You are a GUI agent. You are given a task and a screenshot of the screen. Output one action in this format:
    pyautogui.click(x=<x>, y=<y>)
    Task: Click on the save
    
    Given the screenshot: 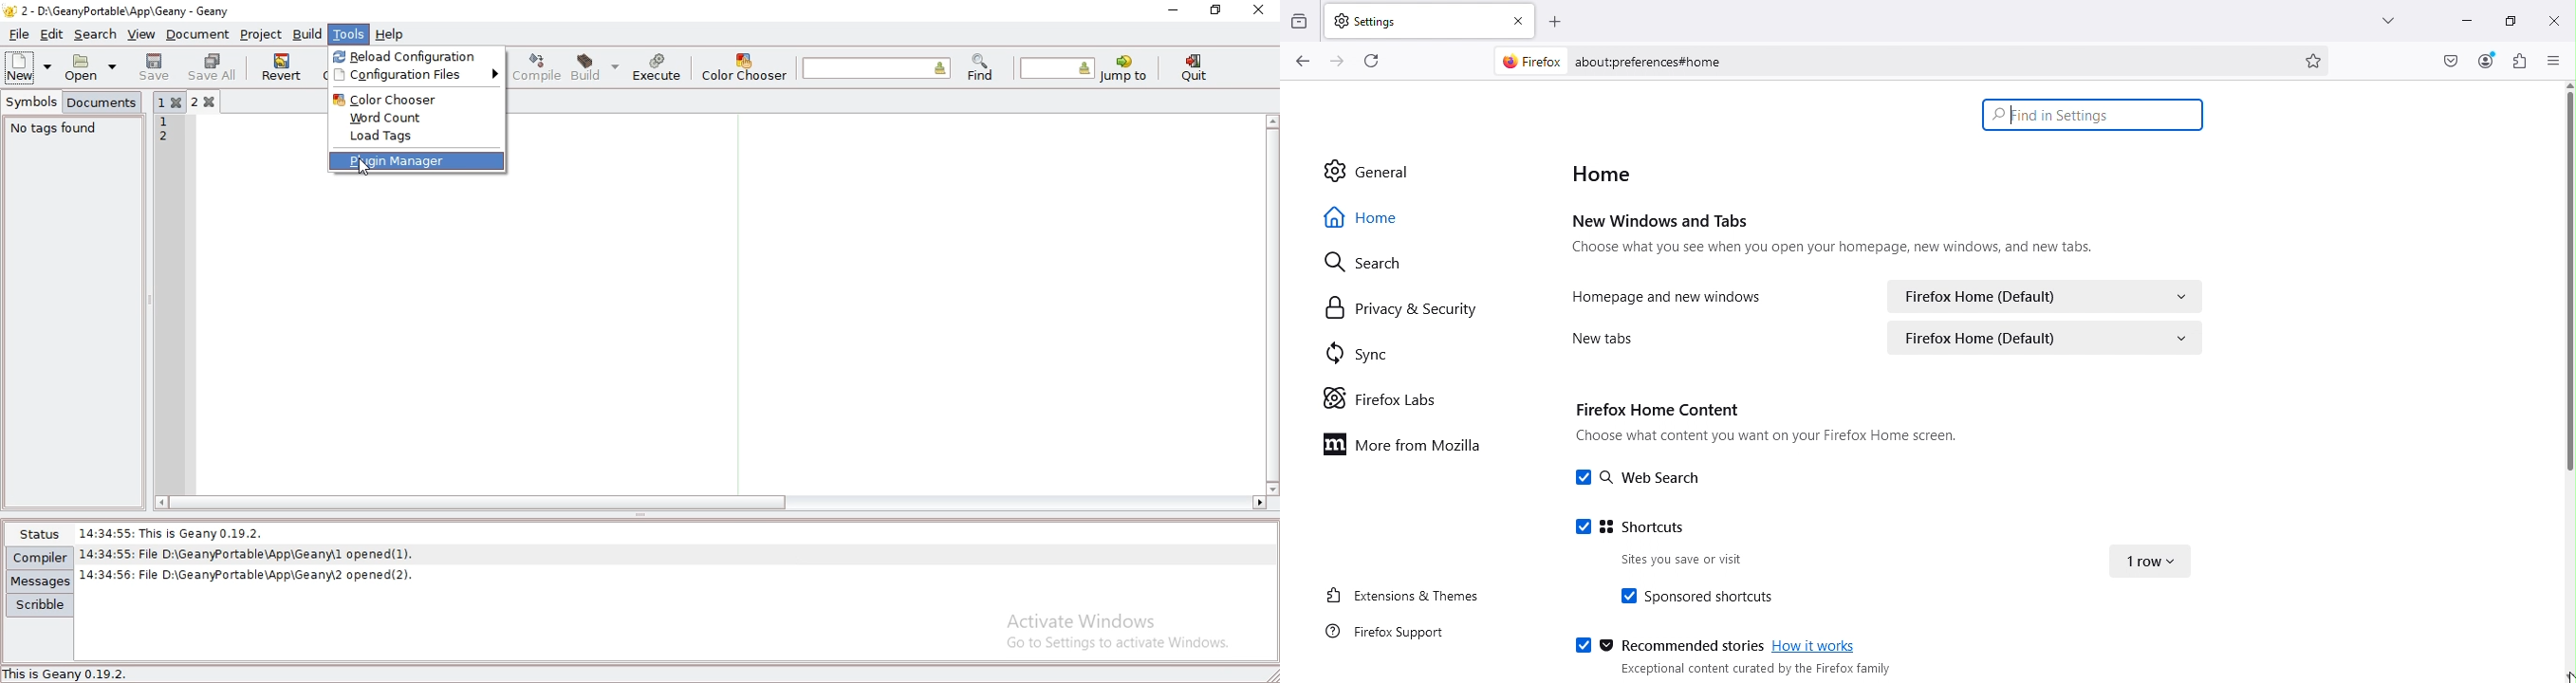 What is the action you would take?
    pyautogui.click(x=156, y=67)
    